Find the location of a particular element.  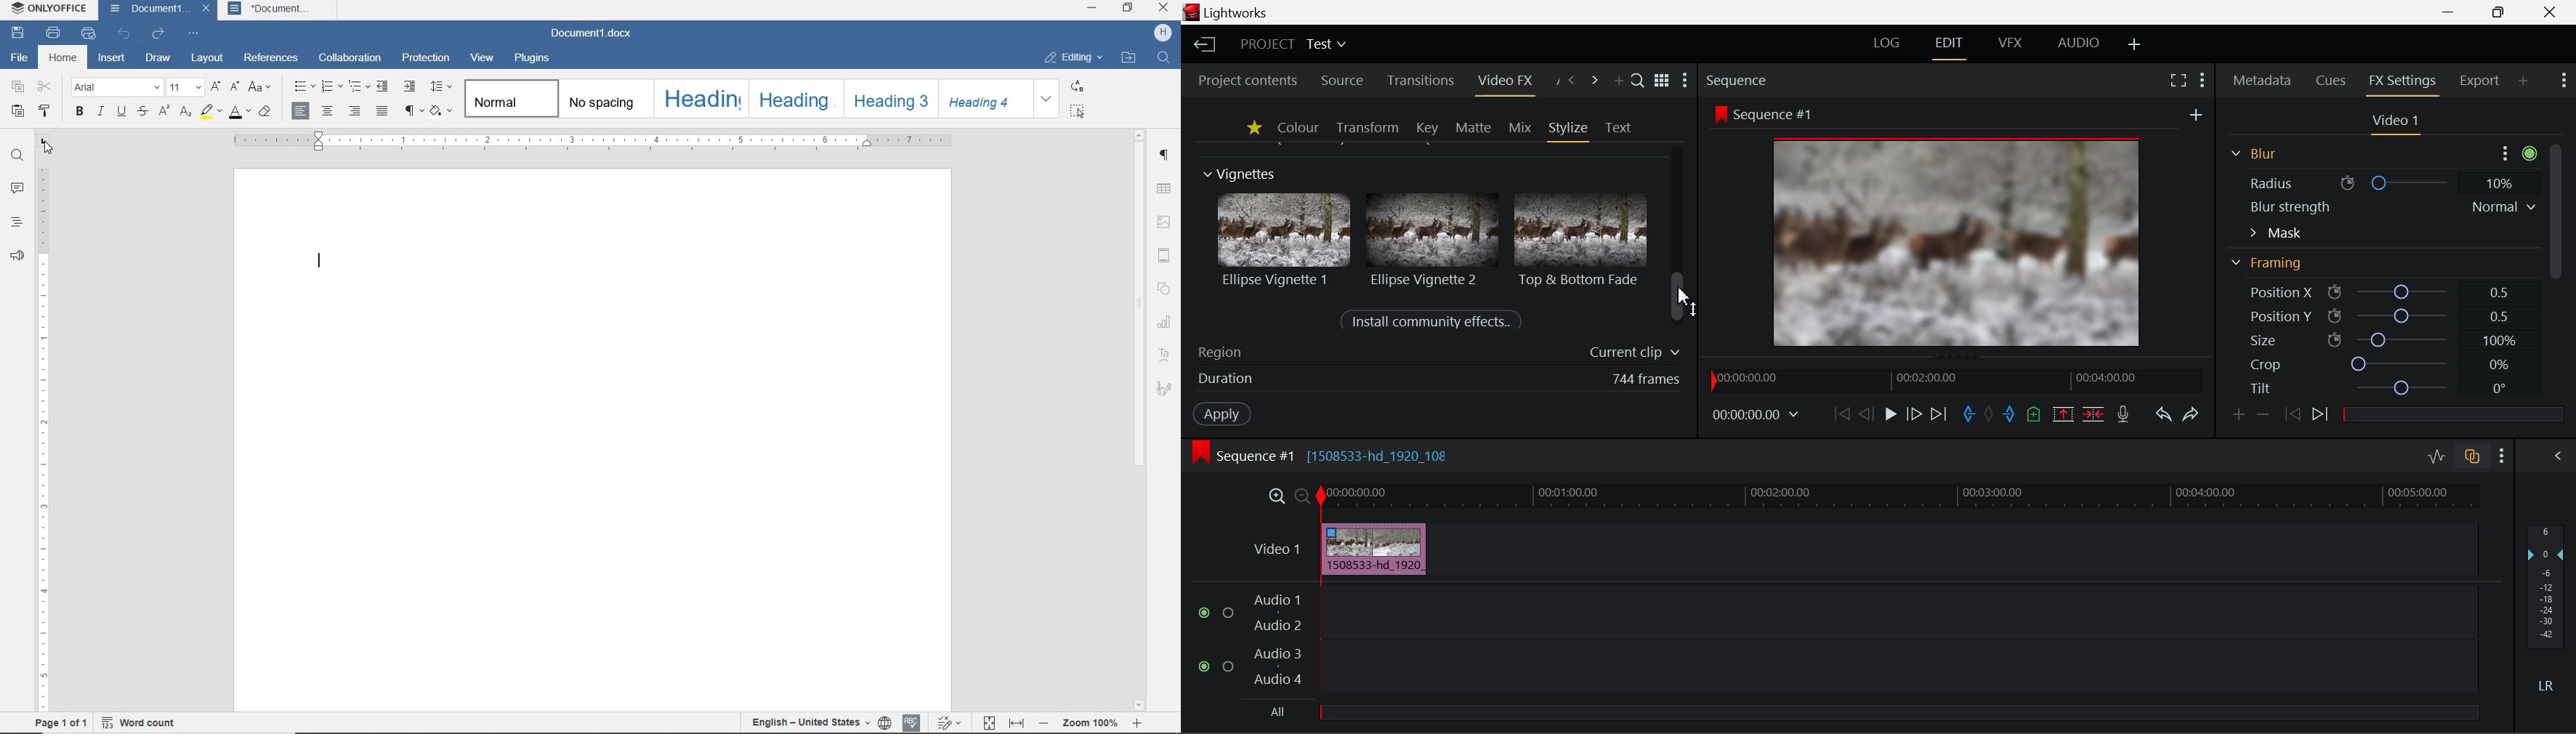

HEADING 4 is located at coordinates (984, 98).